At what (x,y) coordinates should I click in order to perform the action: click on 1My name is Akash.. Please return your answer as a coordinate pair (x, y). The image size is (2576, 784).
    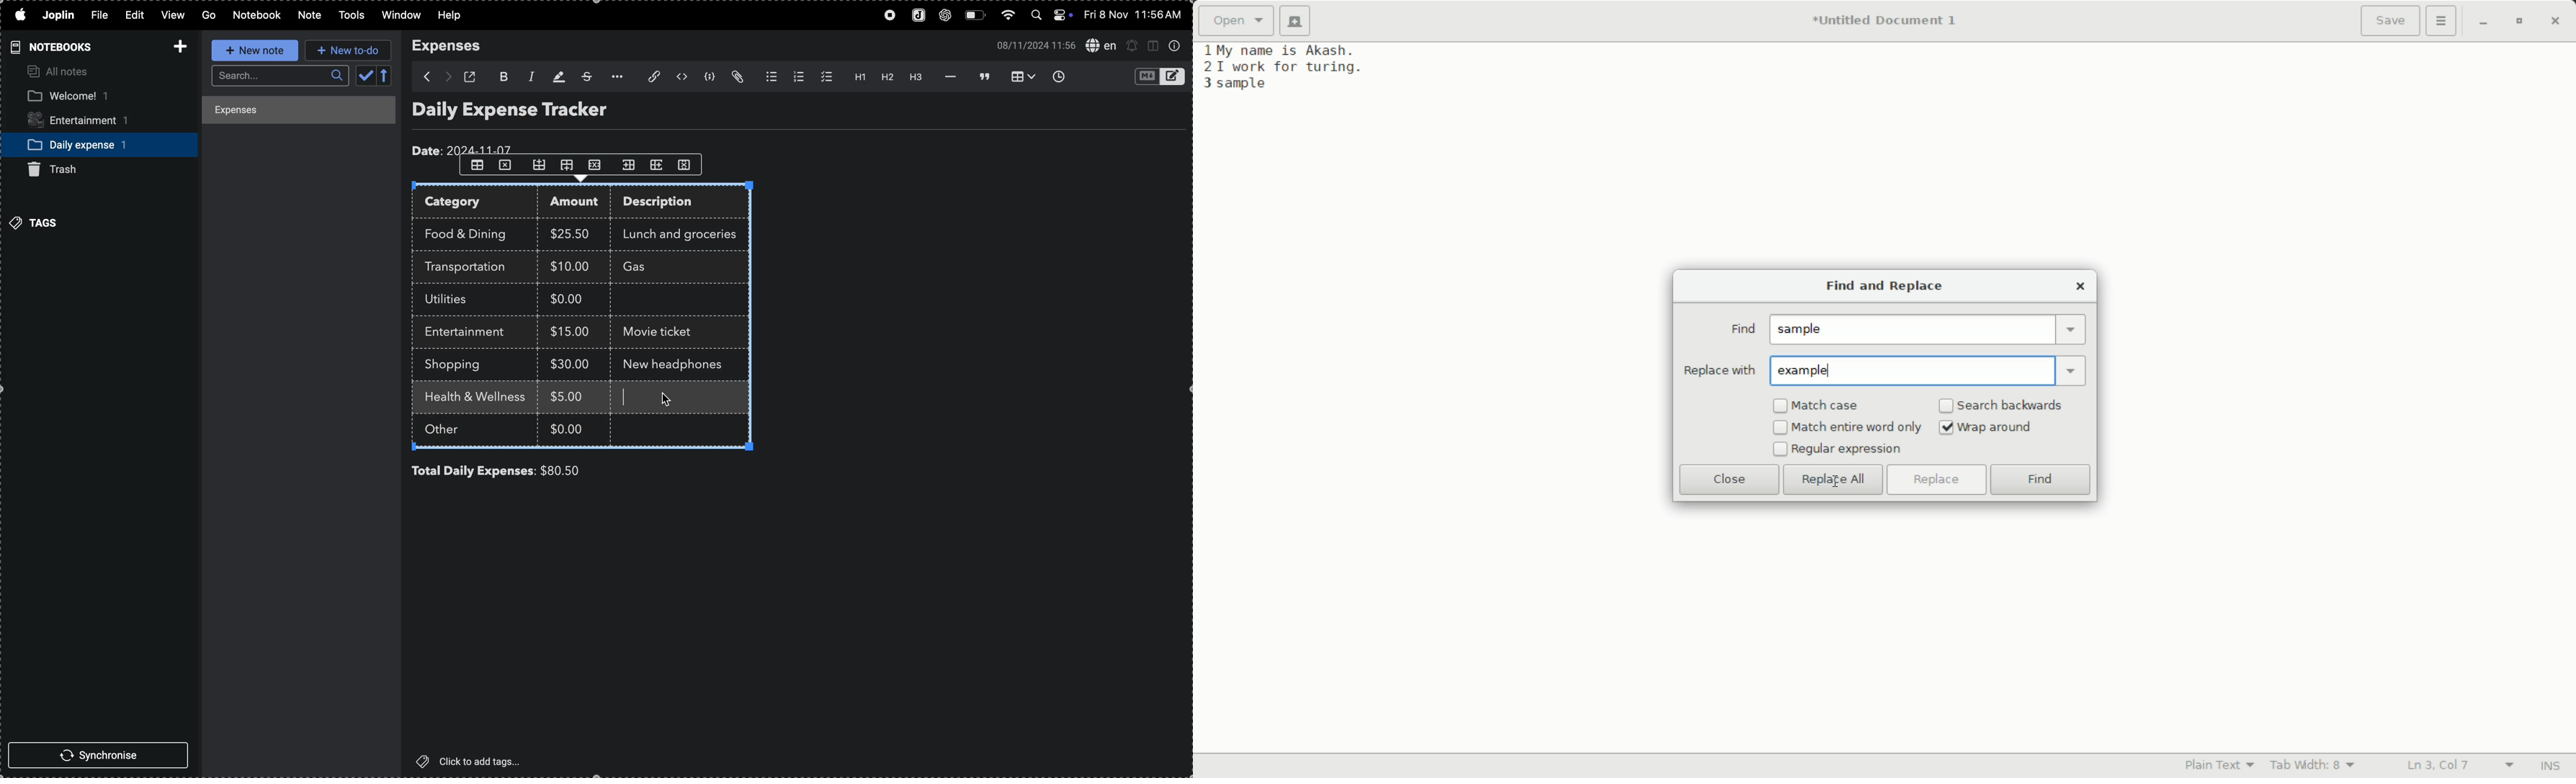
    Looking at the image, I should click on (1282, 50).